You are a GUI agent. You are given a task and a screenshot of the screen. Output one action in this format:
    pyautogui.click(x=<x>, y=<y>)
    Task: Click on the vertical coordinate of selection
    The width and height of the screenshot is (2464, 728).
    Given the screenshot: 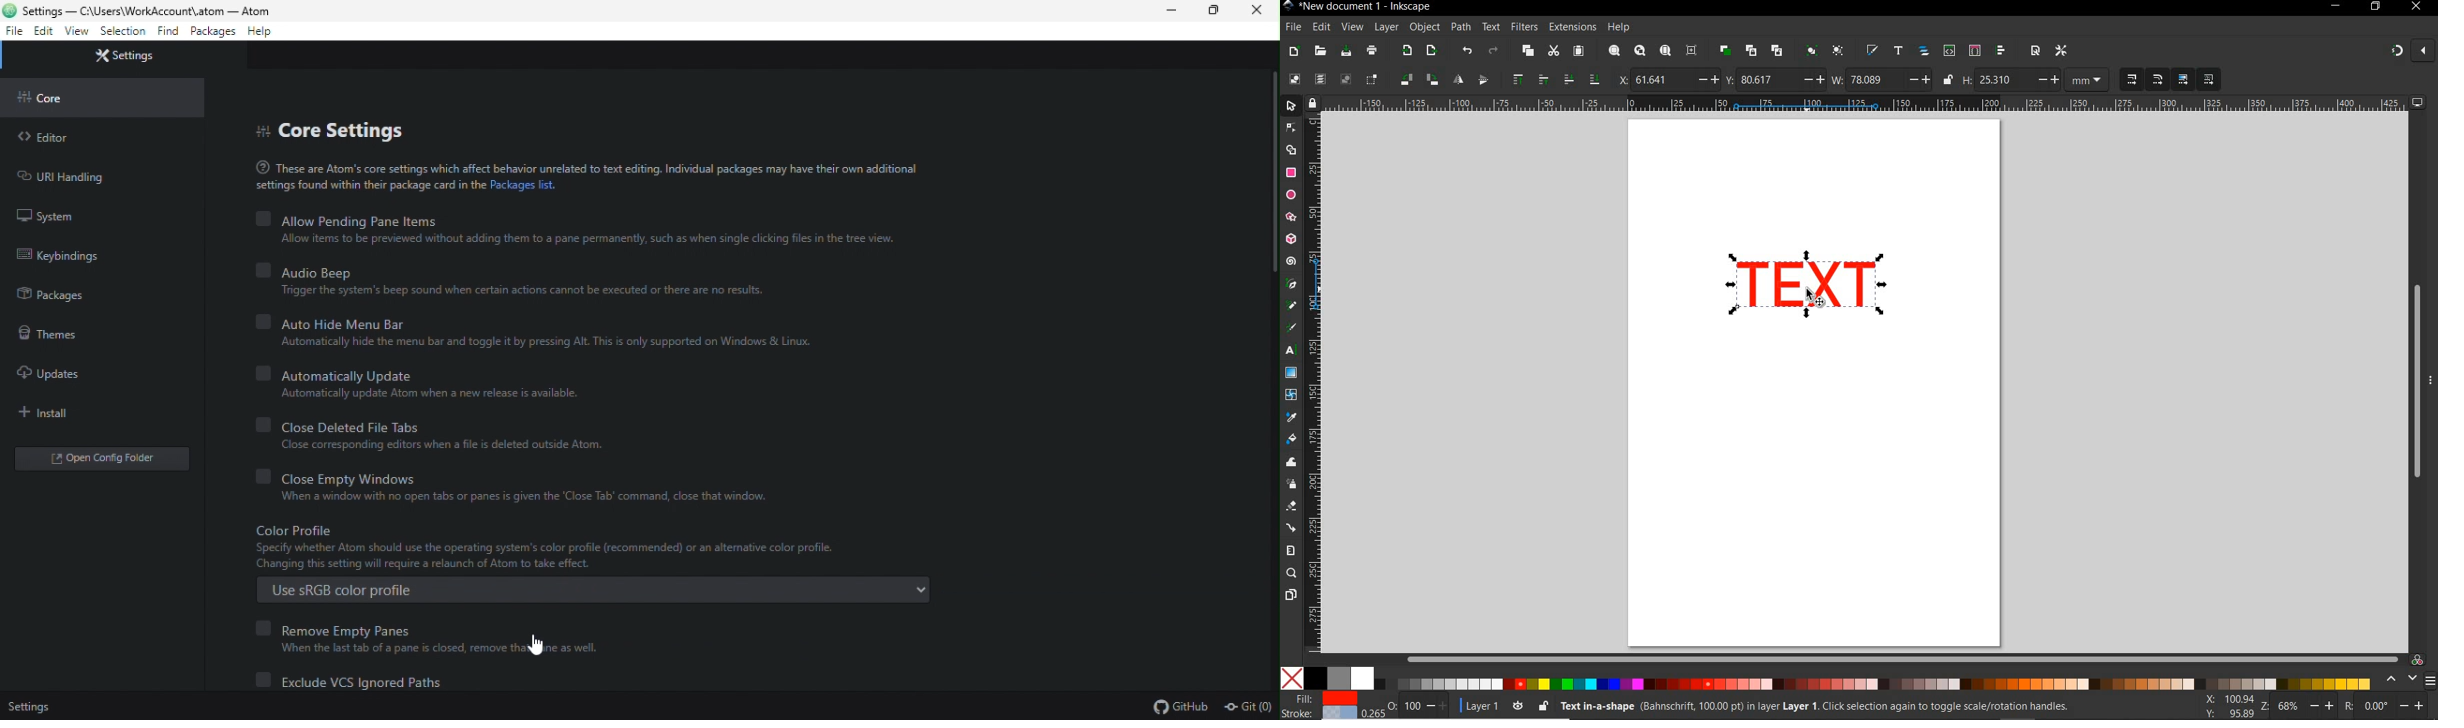 What is the action you would take?
    pyautogui.click(x=1774, y=79)
    